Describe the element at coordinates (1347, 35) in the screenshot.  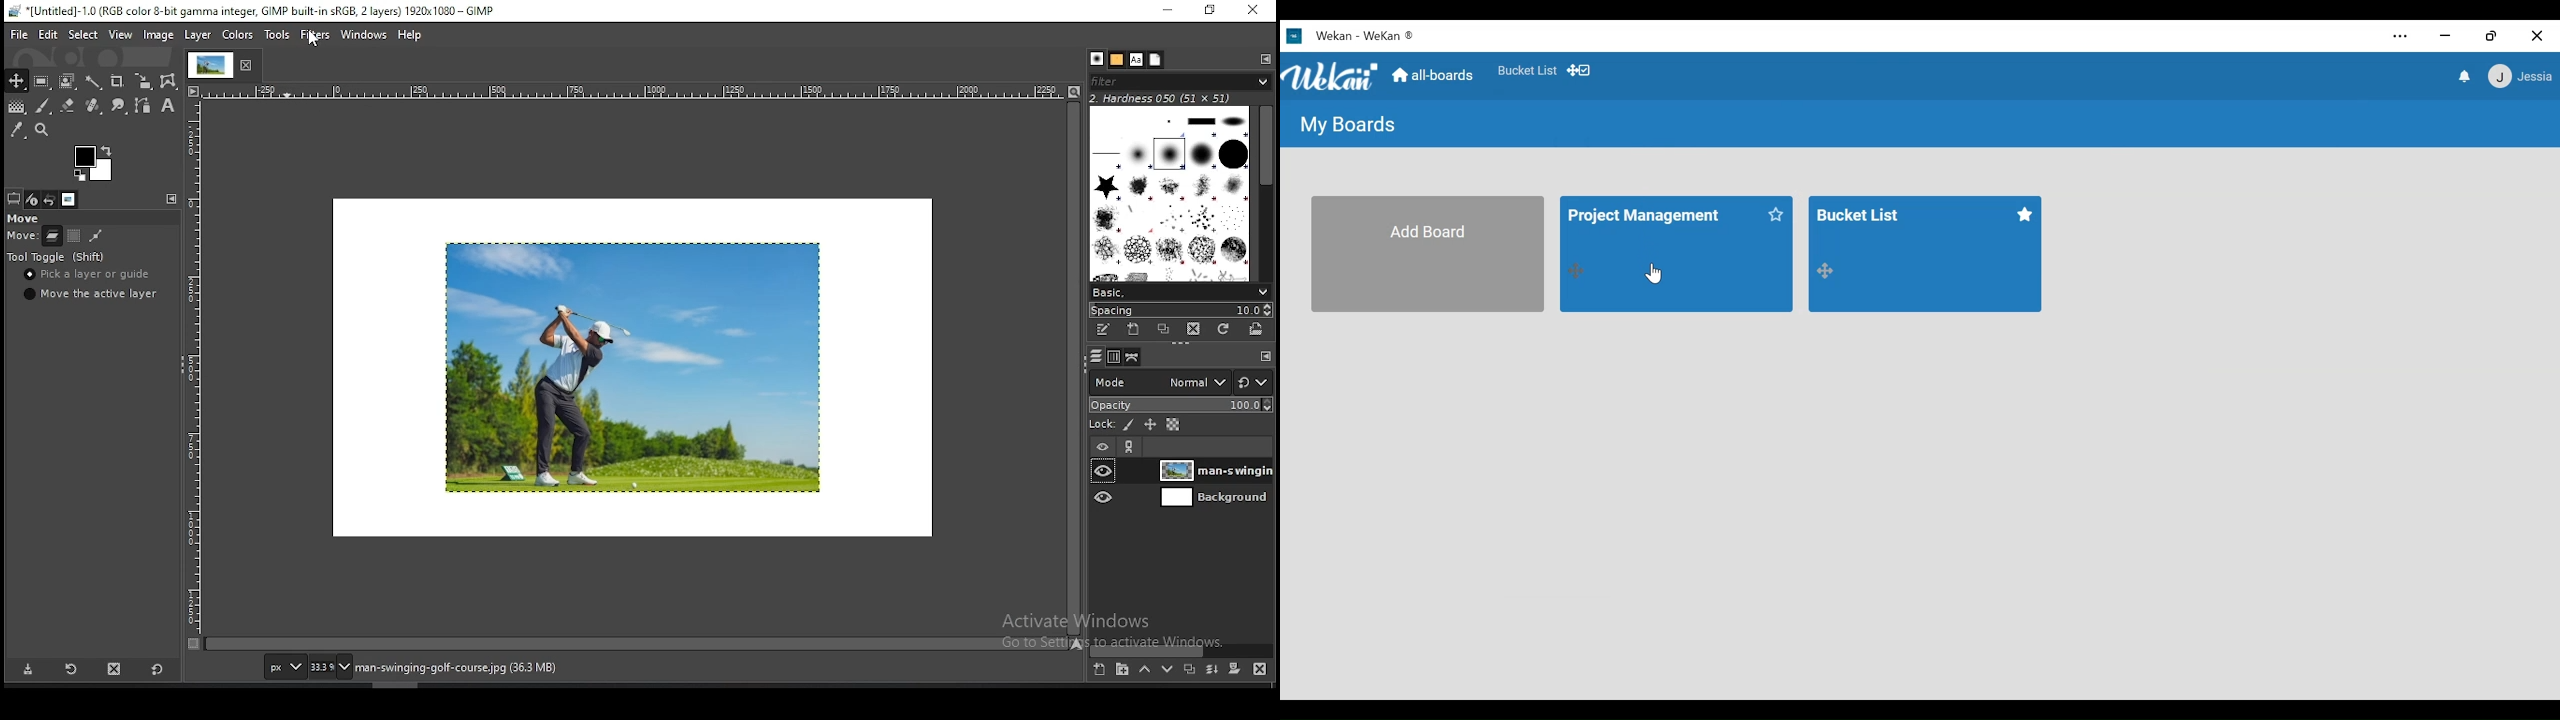
I see `Wekan Desktop Icon` at that location.